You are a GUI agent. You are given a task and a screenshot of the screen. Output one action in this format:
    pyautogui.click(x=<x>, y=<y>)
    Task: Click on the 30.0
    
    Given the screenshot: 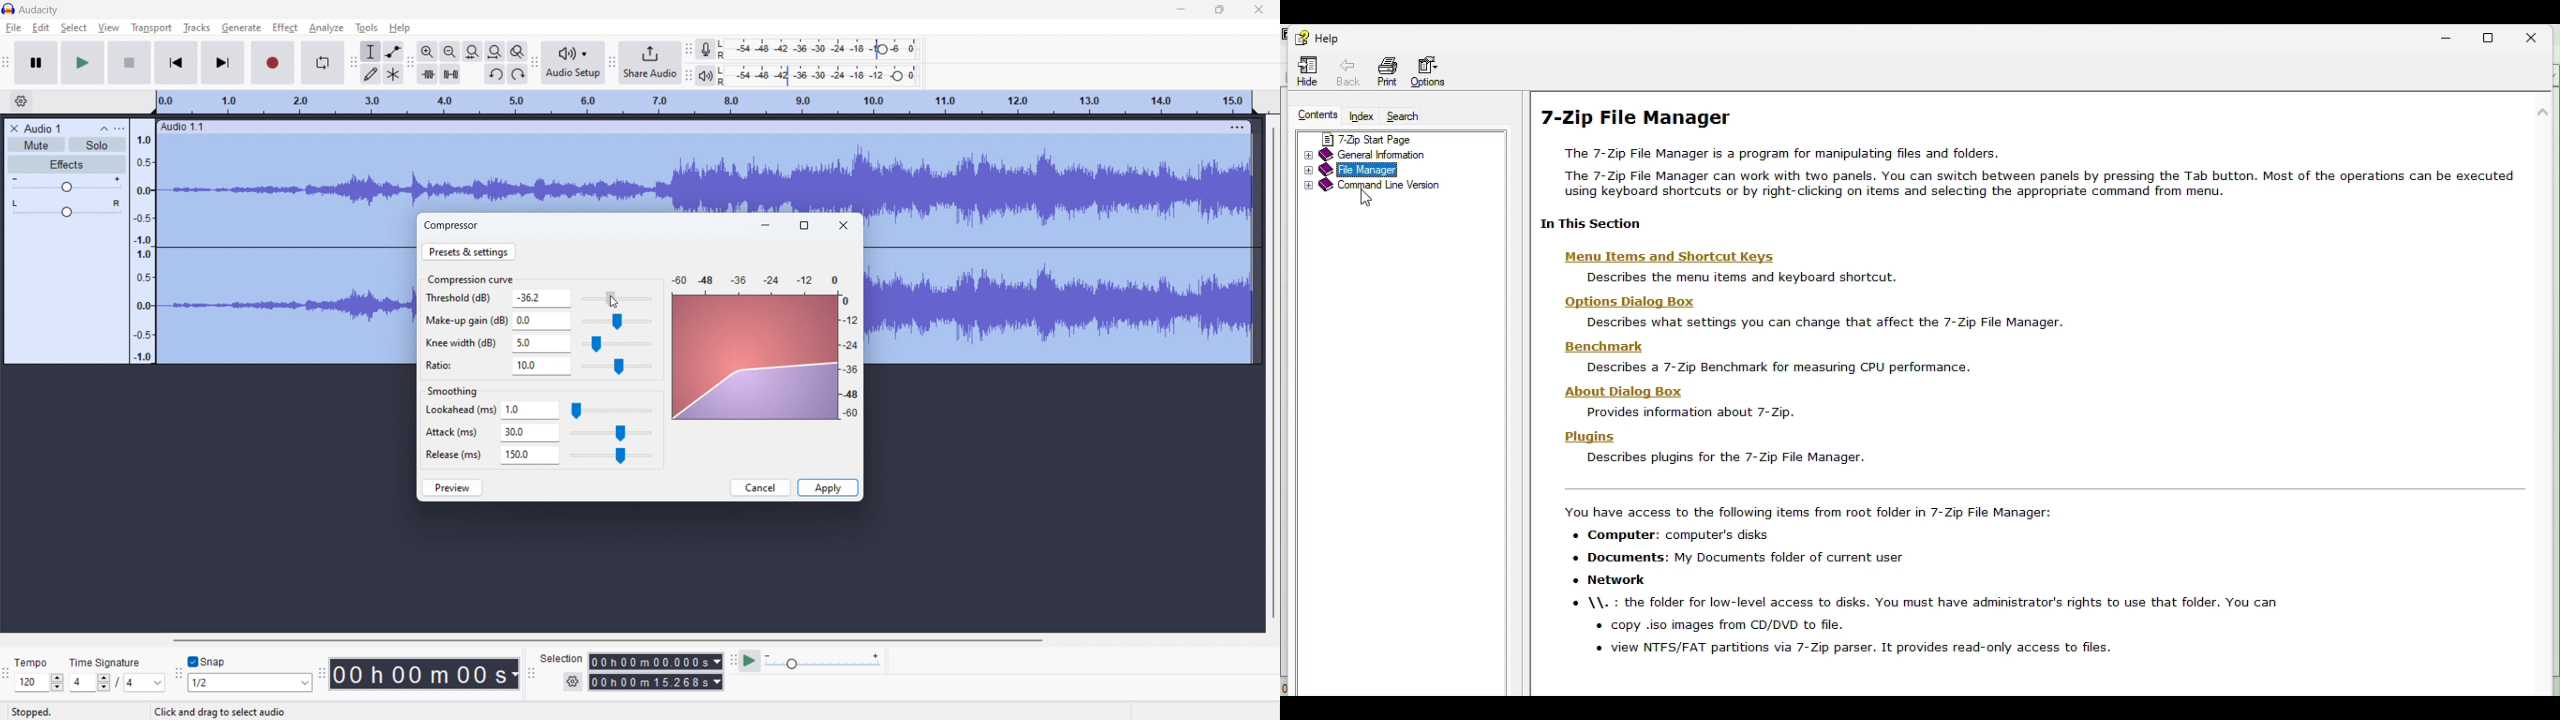 What is the action you would take?
    pyautogui.click(x=530, y=433)
    